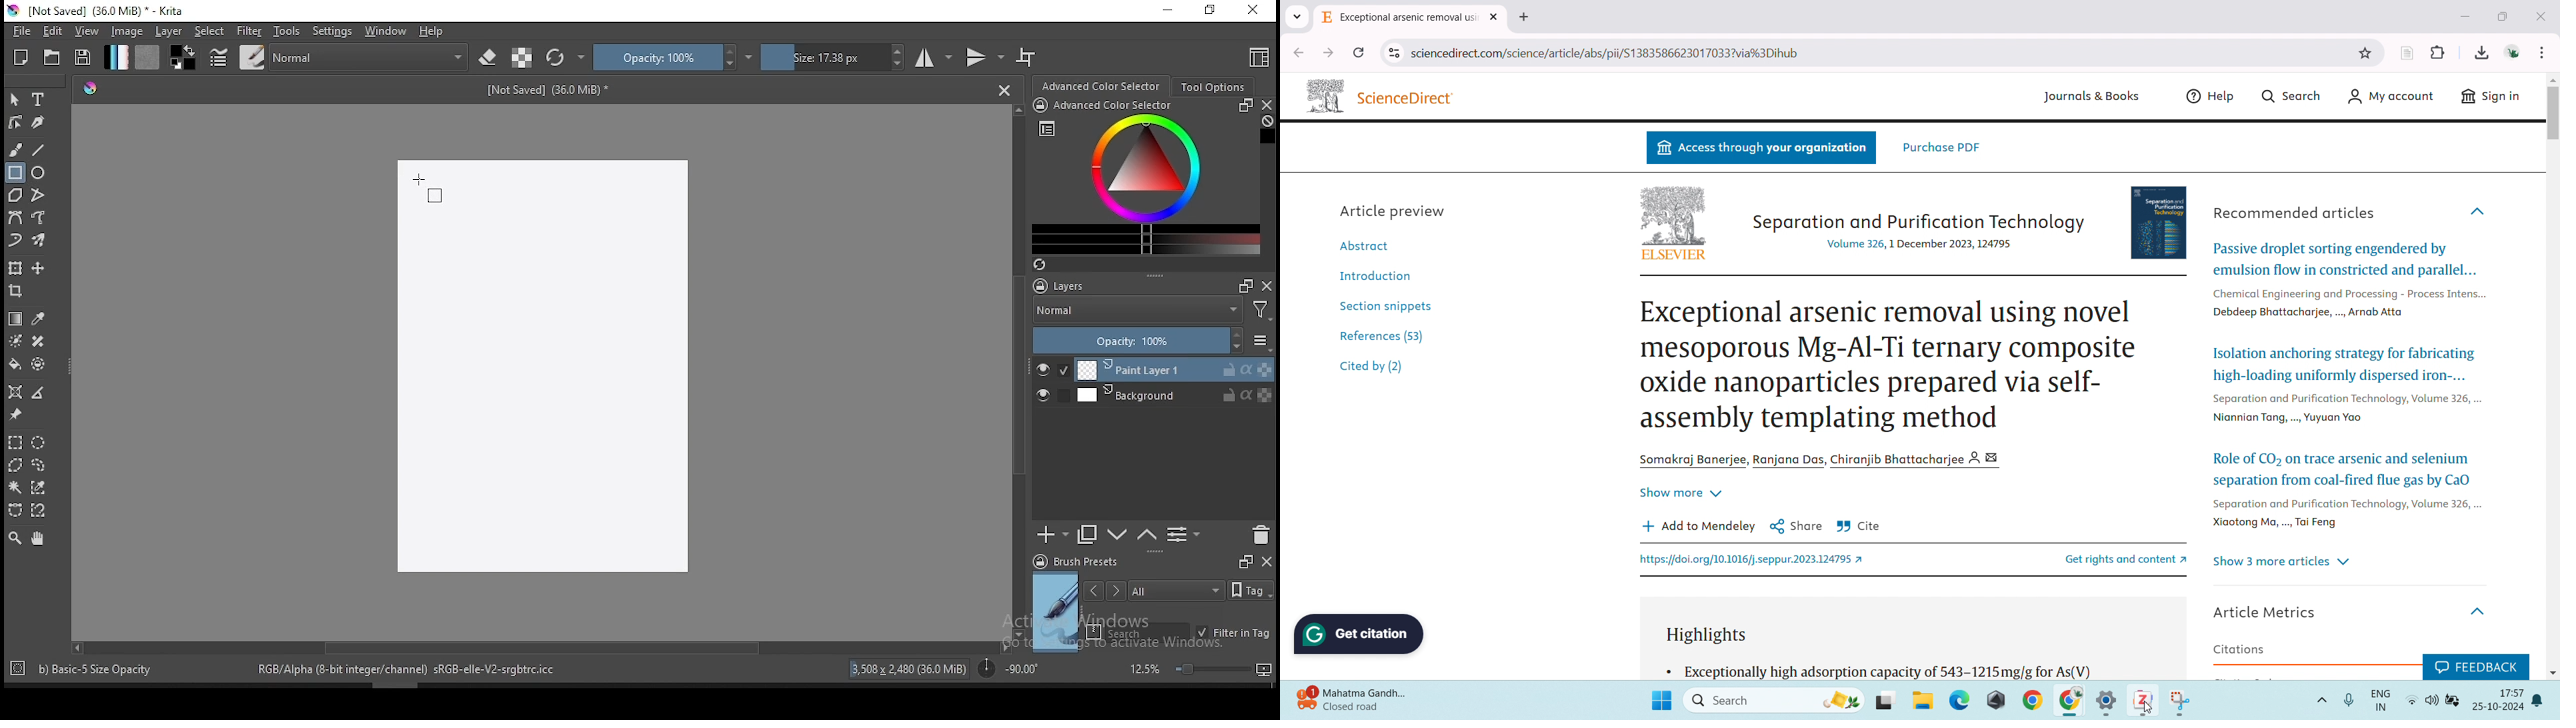 This screenshot has width=2576, height=728. Describe the element at coordinates (1175, 370) in the screenshot. I see `layer` at that location.